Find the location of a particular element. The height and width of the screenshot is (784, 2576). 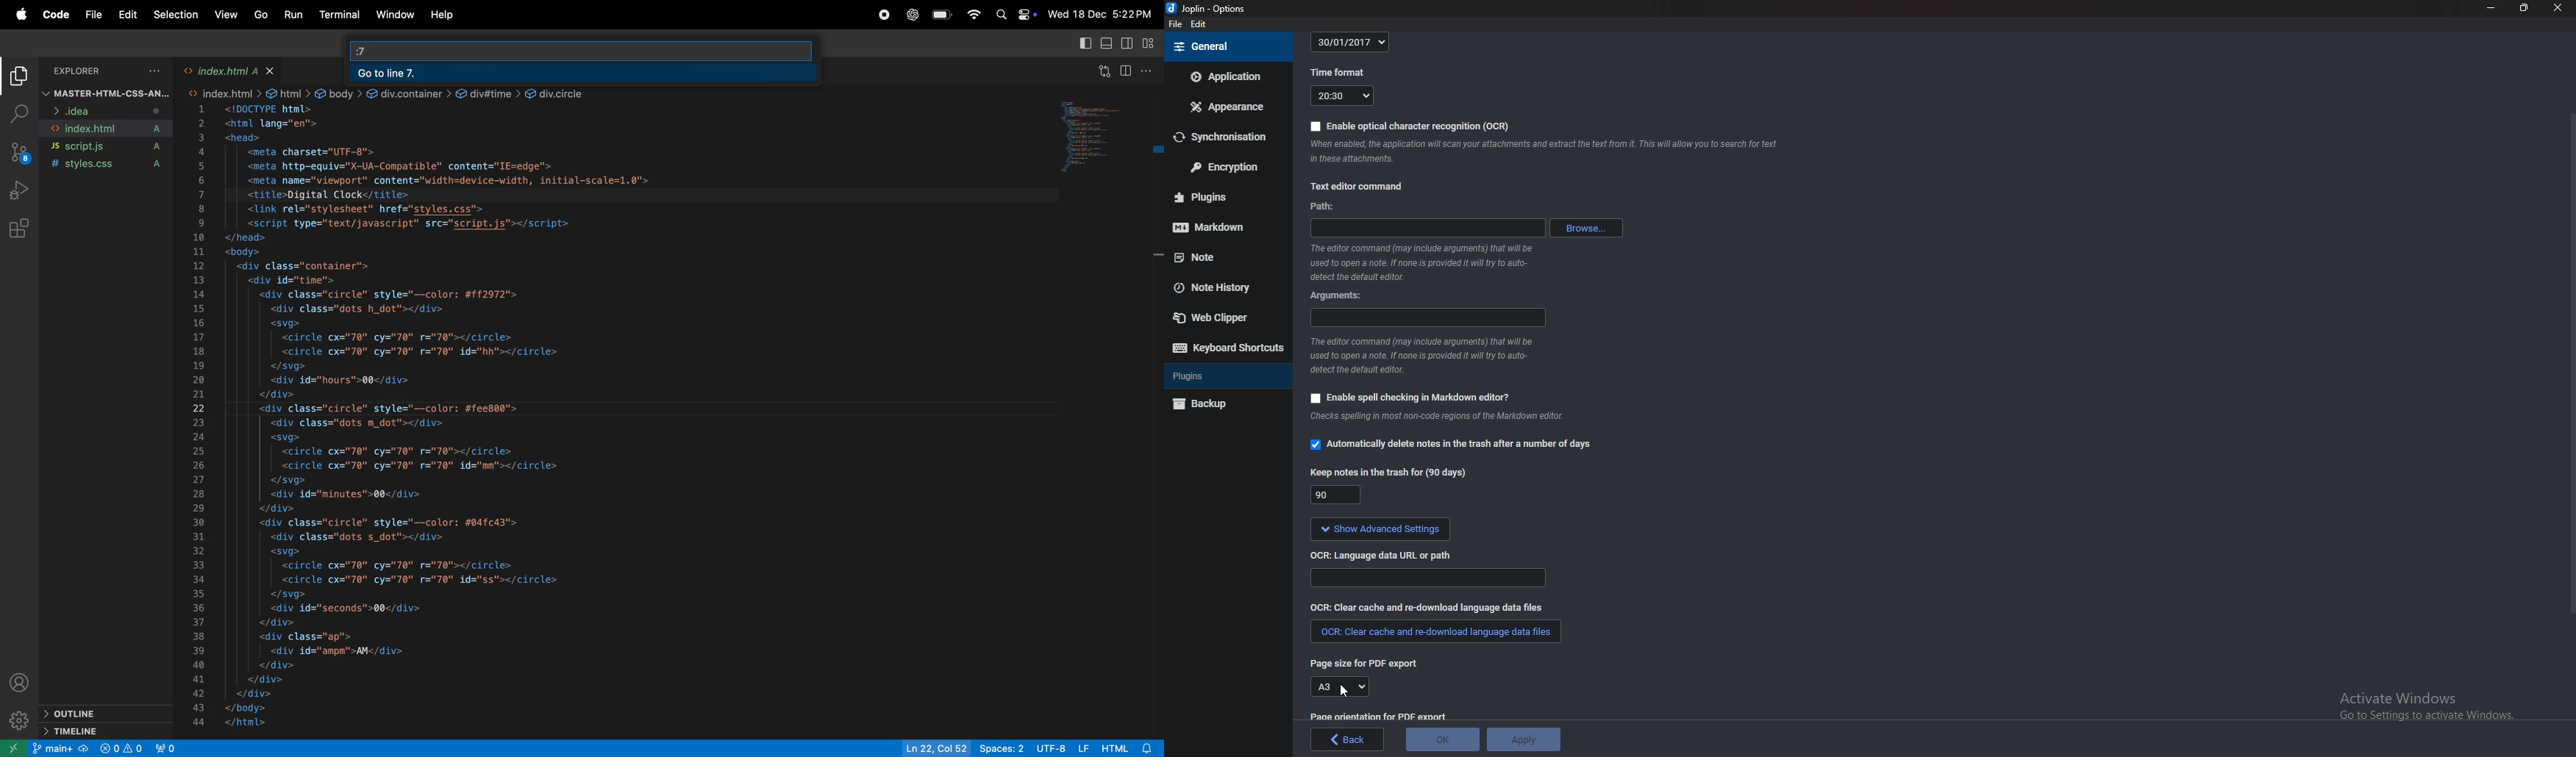

code window is located at coordinates (1101, 141).